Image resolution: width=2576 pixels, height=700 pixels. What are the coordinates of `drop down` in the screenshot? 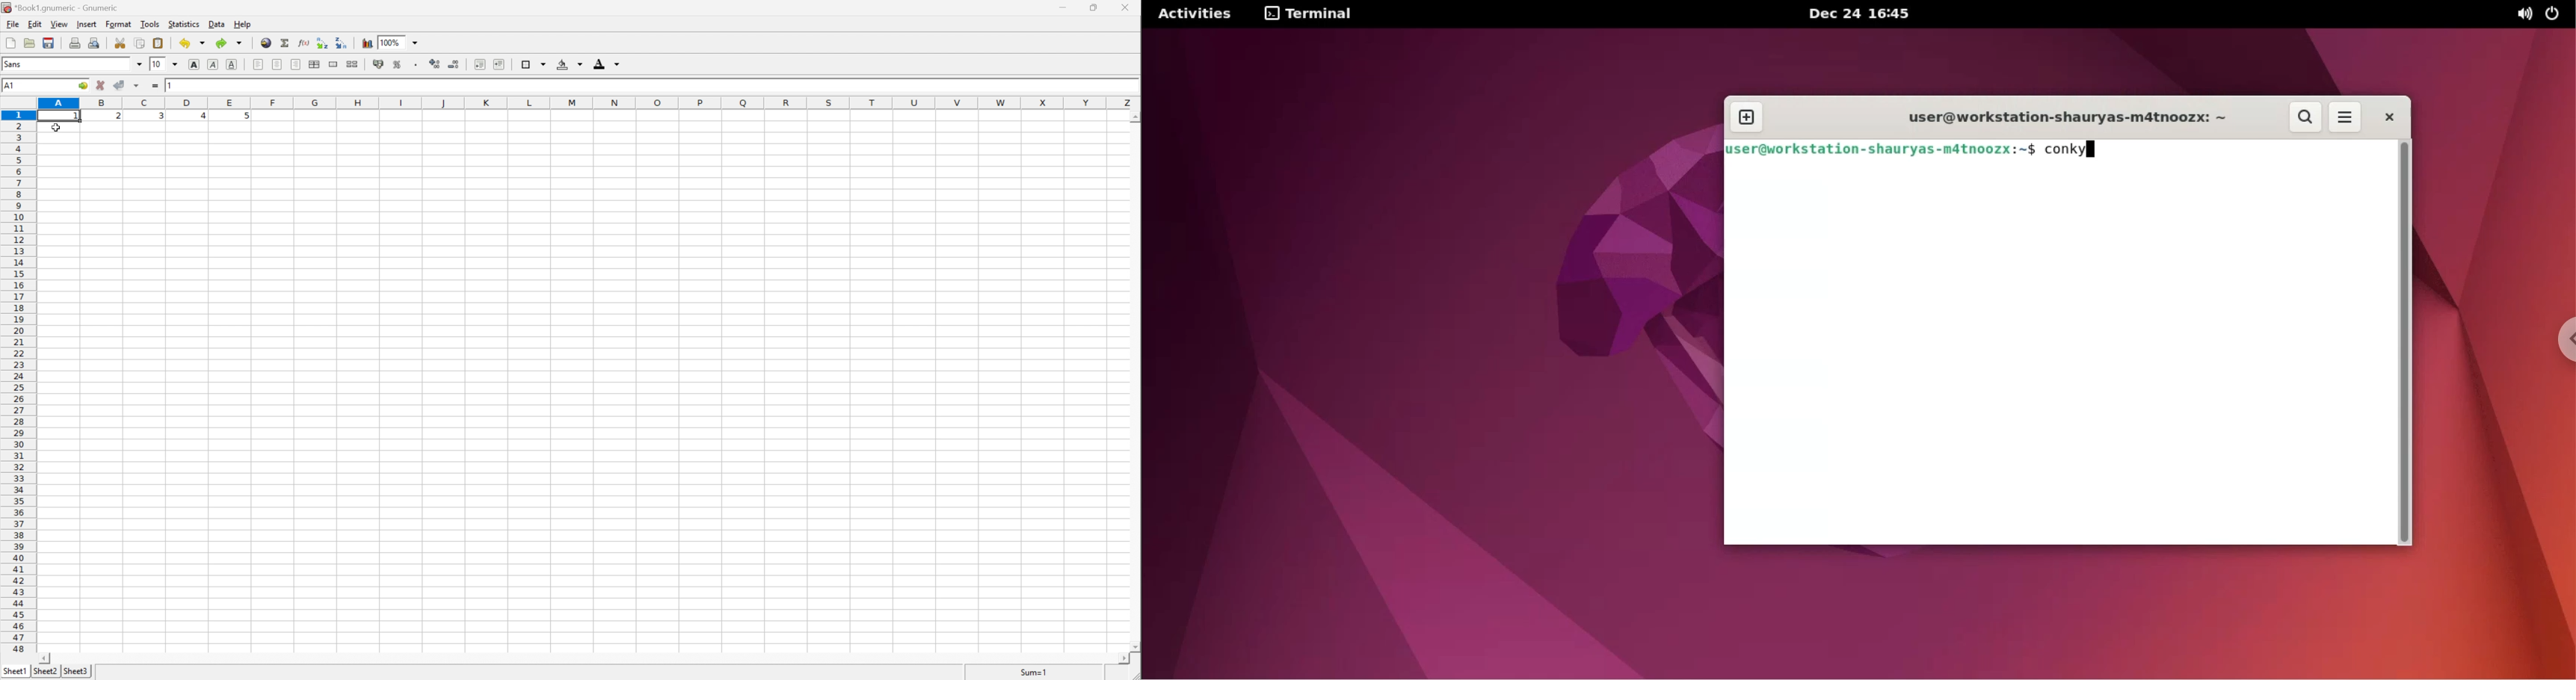 It's located at (175, 64).